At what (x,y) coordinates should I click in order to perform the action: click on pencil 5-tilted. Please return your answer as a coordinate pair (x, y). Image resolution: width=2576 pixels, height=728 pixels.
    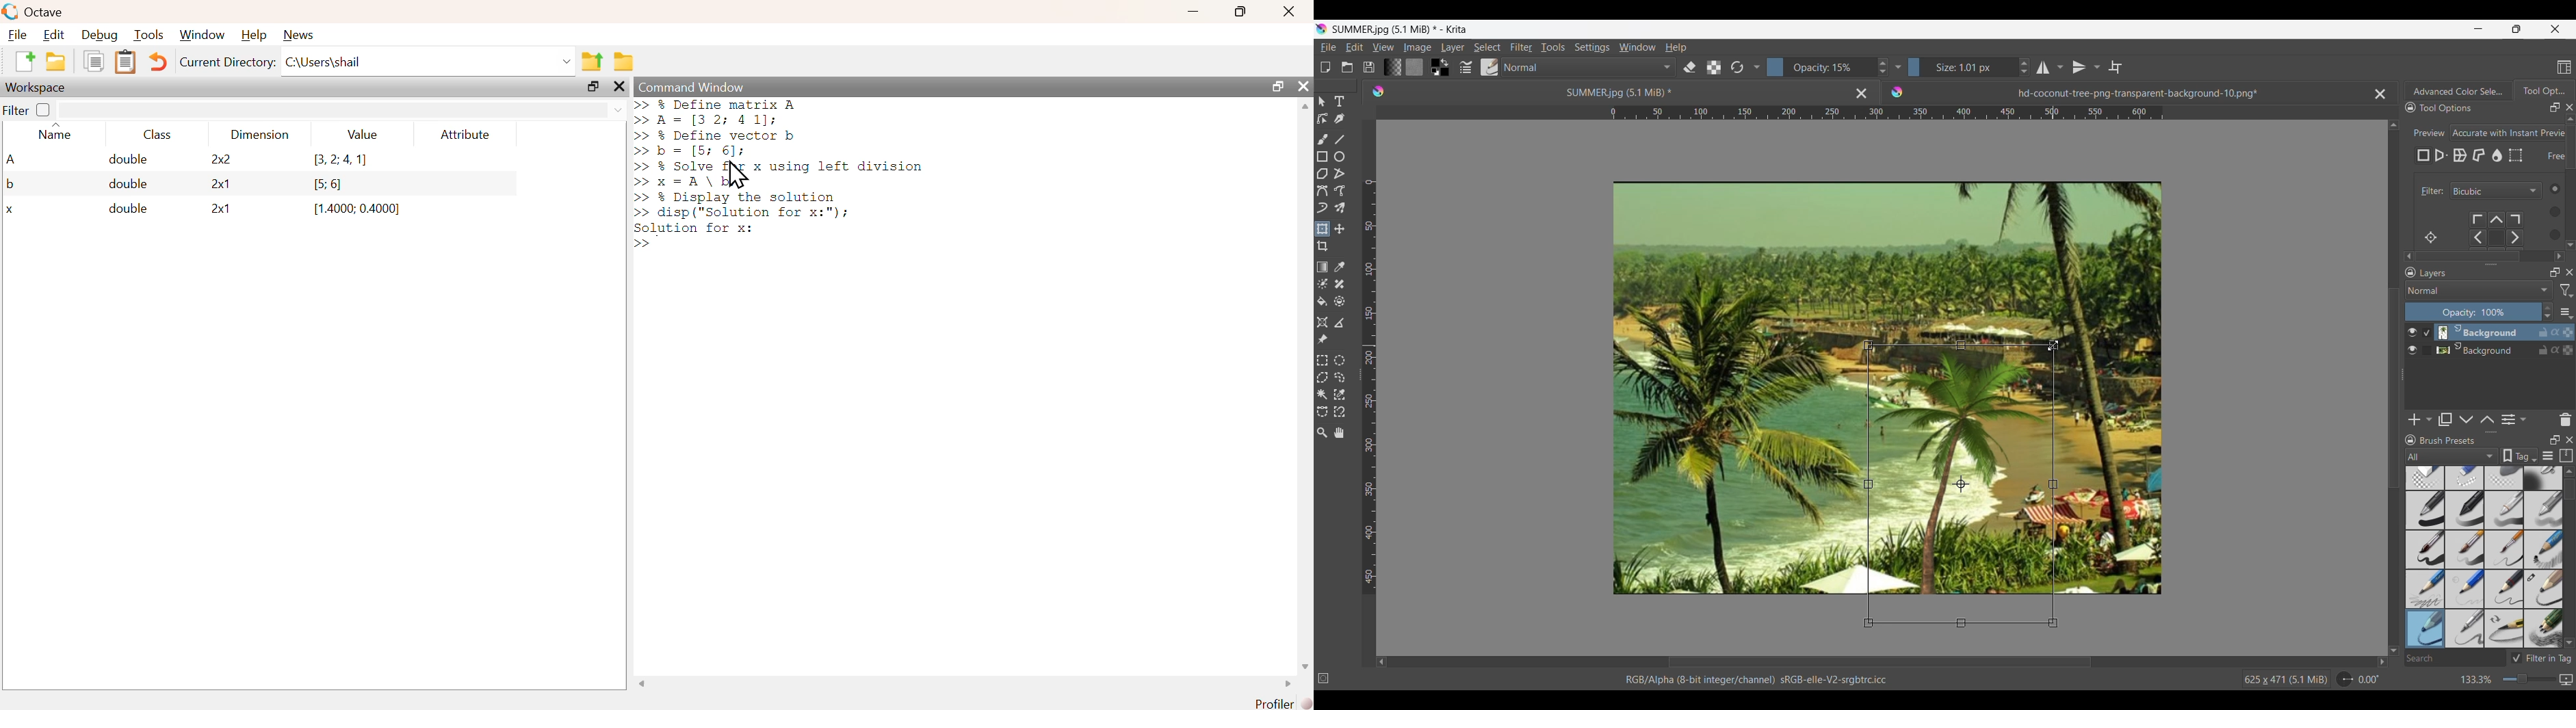
    Looking at the image, I should click on (2466, 628).